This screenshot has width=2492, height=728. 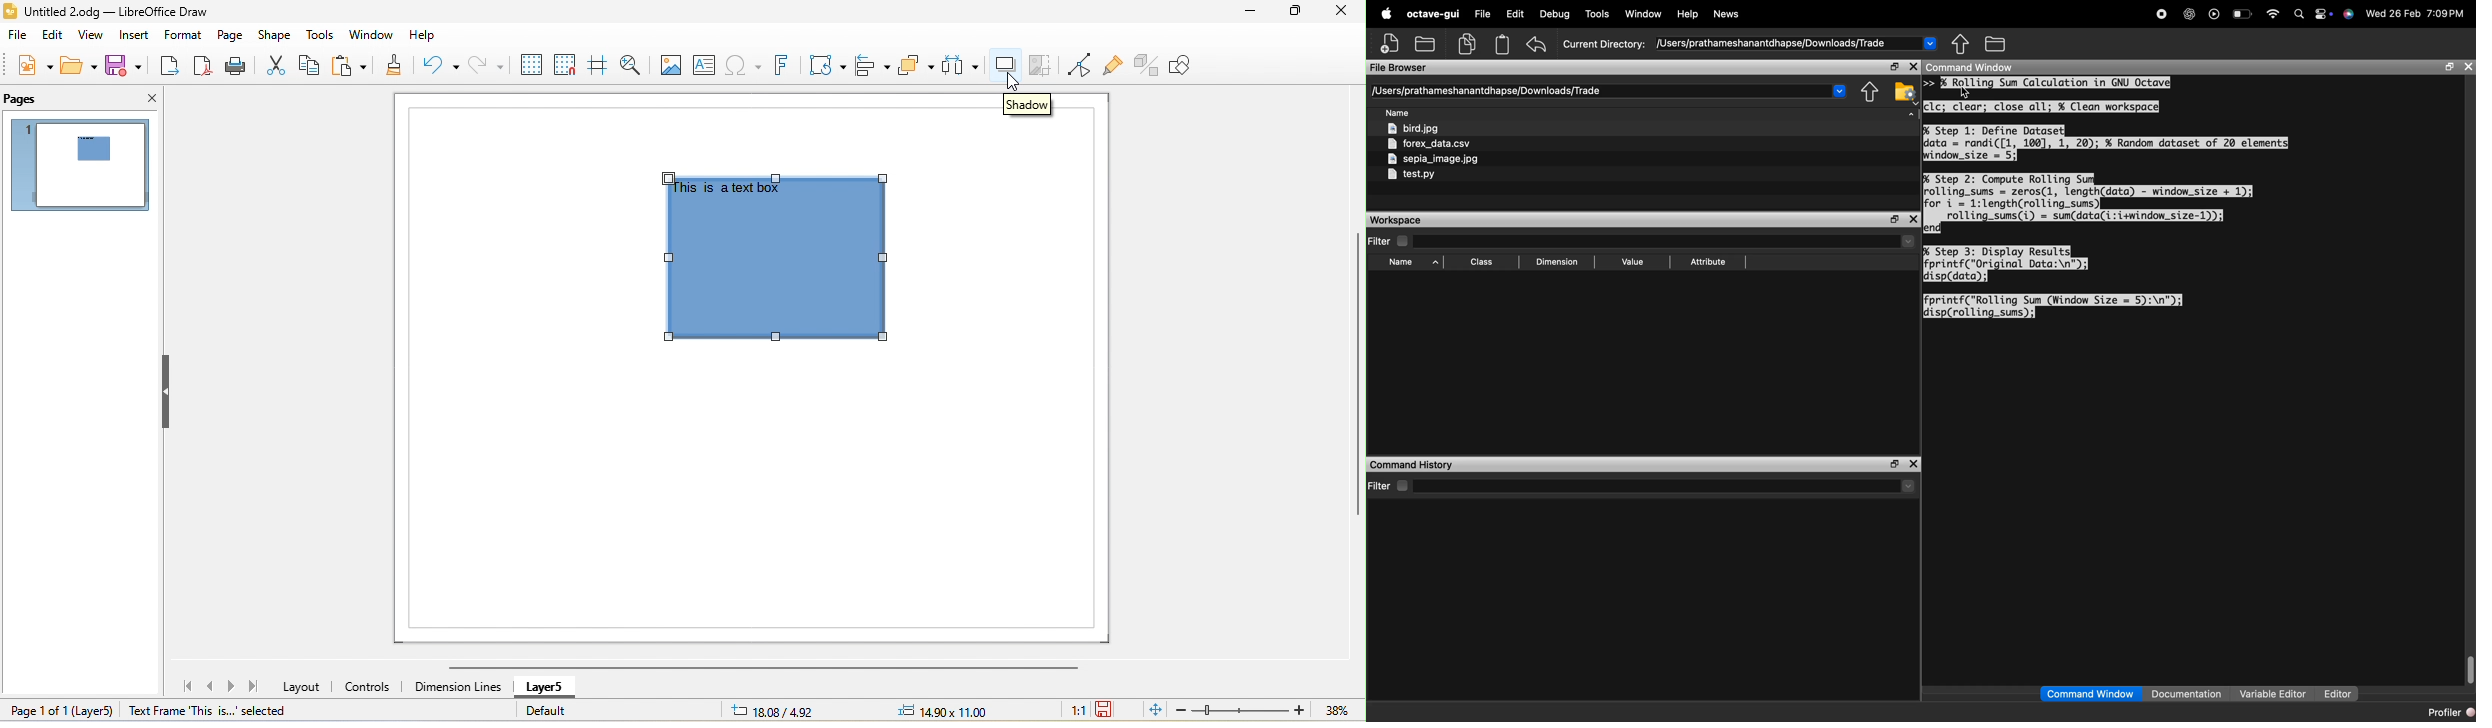 I want to click on show draw function, so click(x=1191, y=66).